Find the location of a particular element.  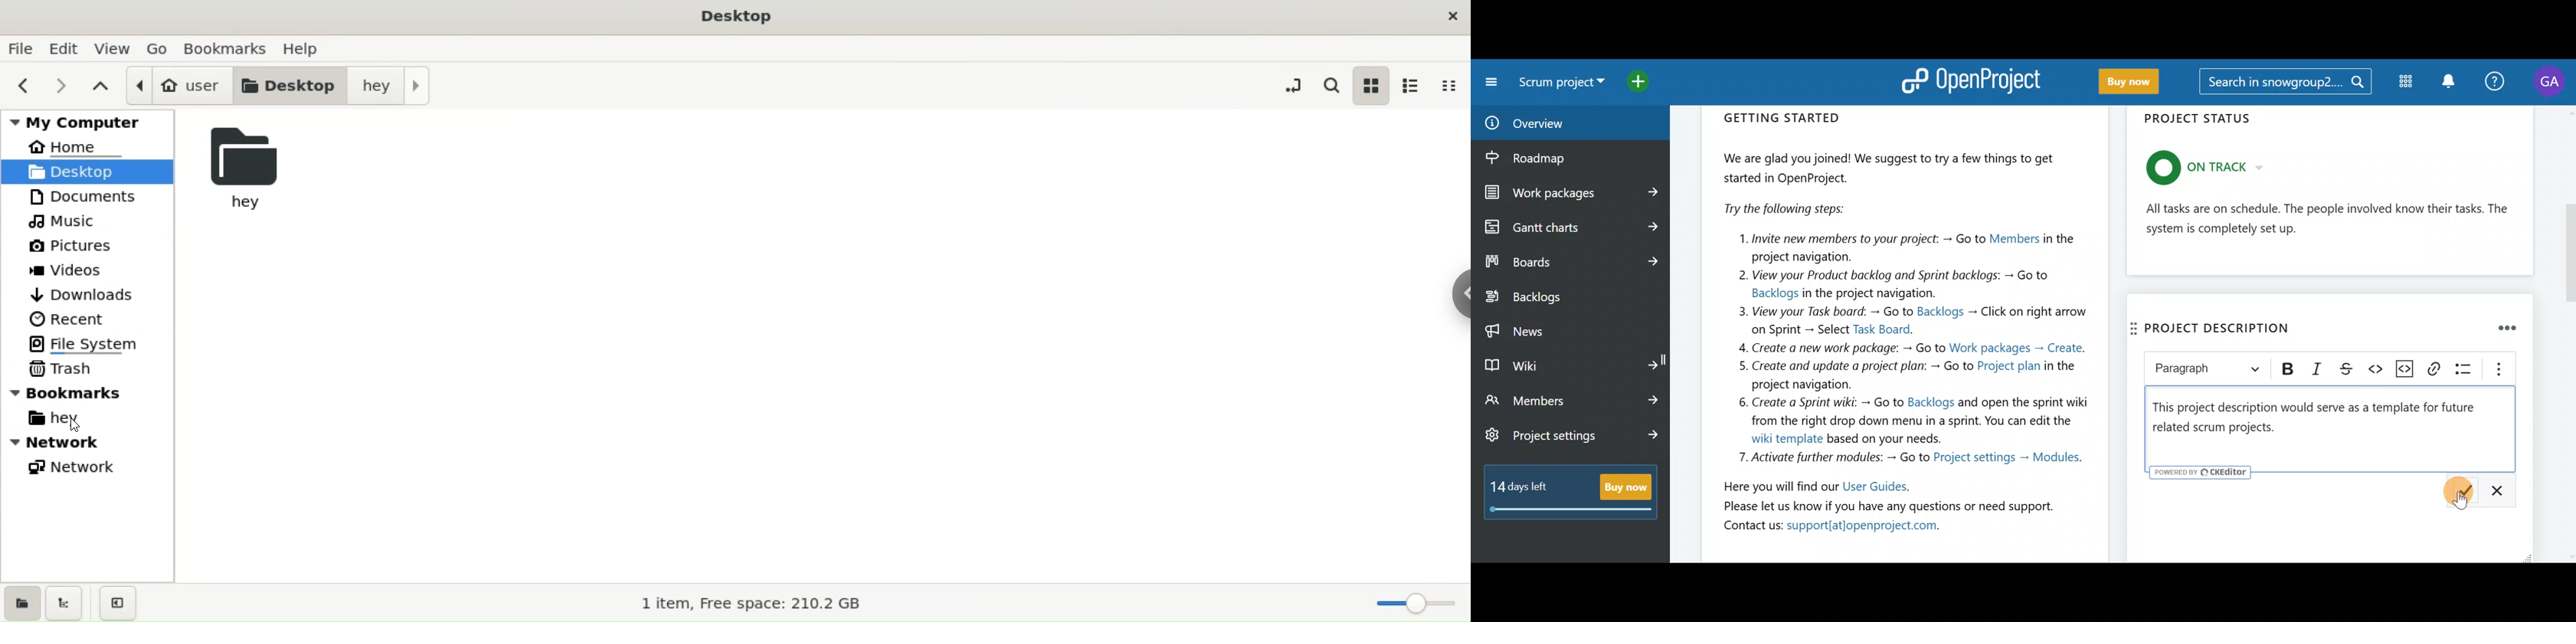

chrome options is located at coordinates (1458, 295).